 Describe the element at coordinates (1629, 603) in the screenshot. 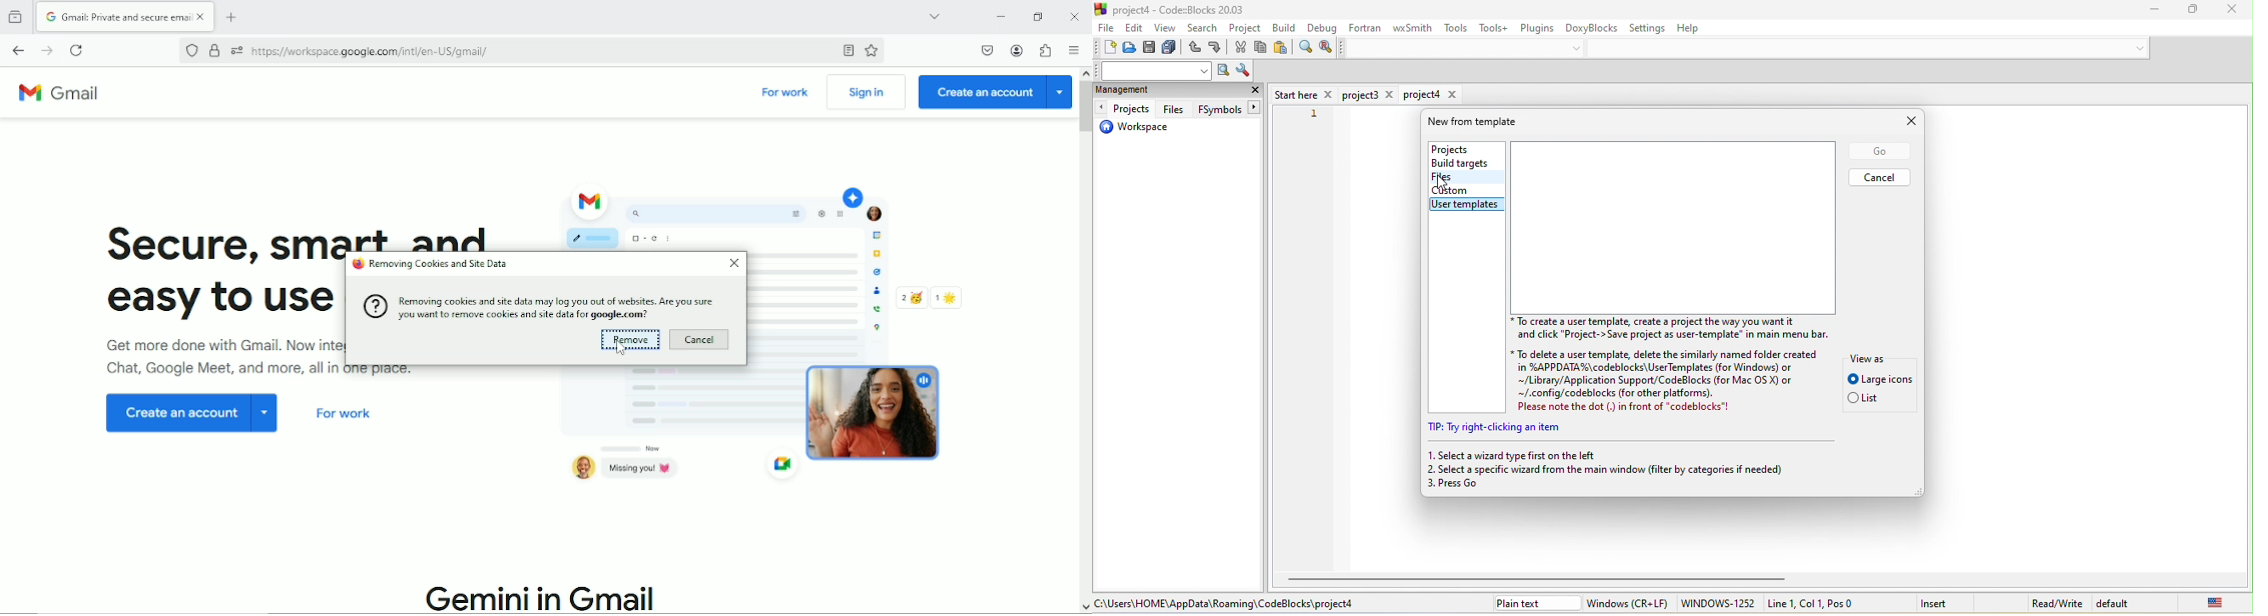

I see `window` at that location.